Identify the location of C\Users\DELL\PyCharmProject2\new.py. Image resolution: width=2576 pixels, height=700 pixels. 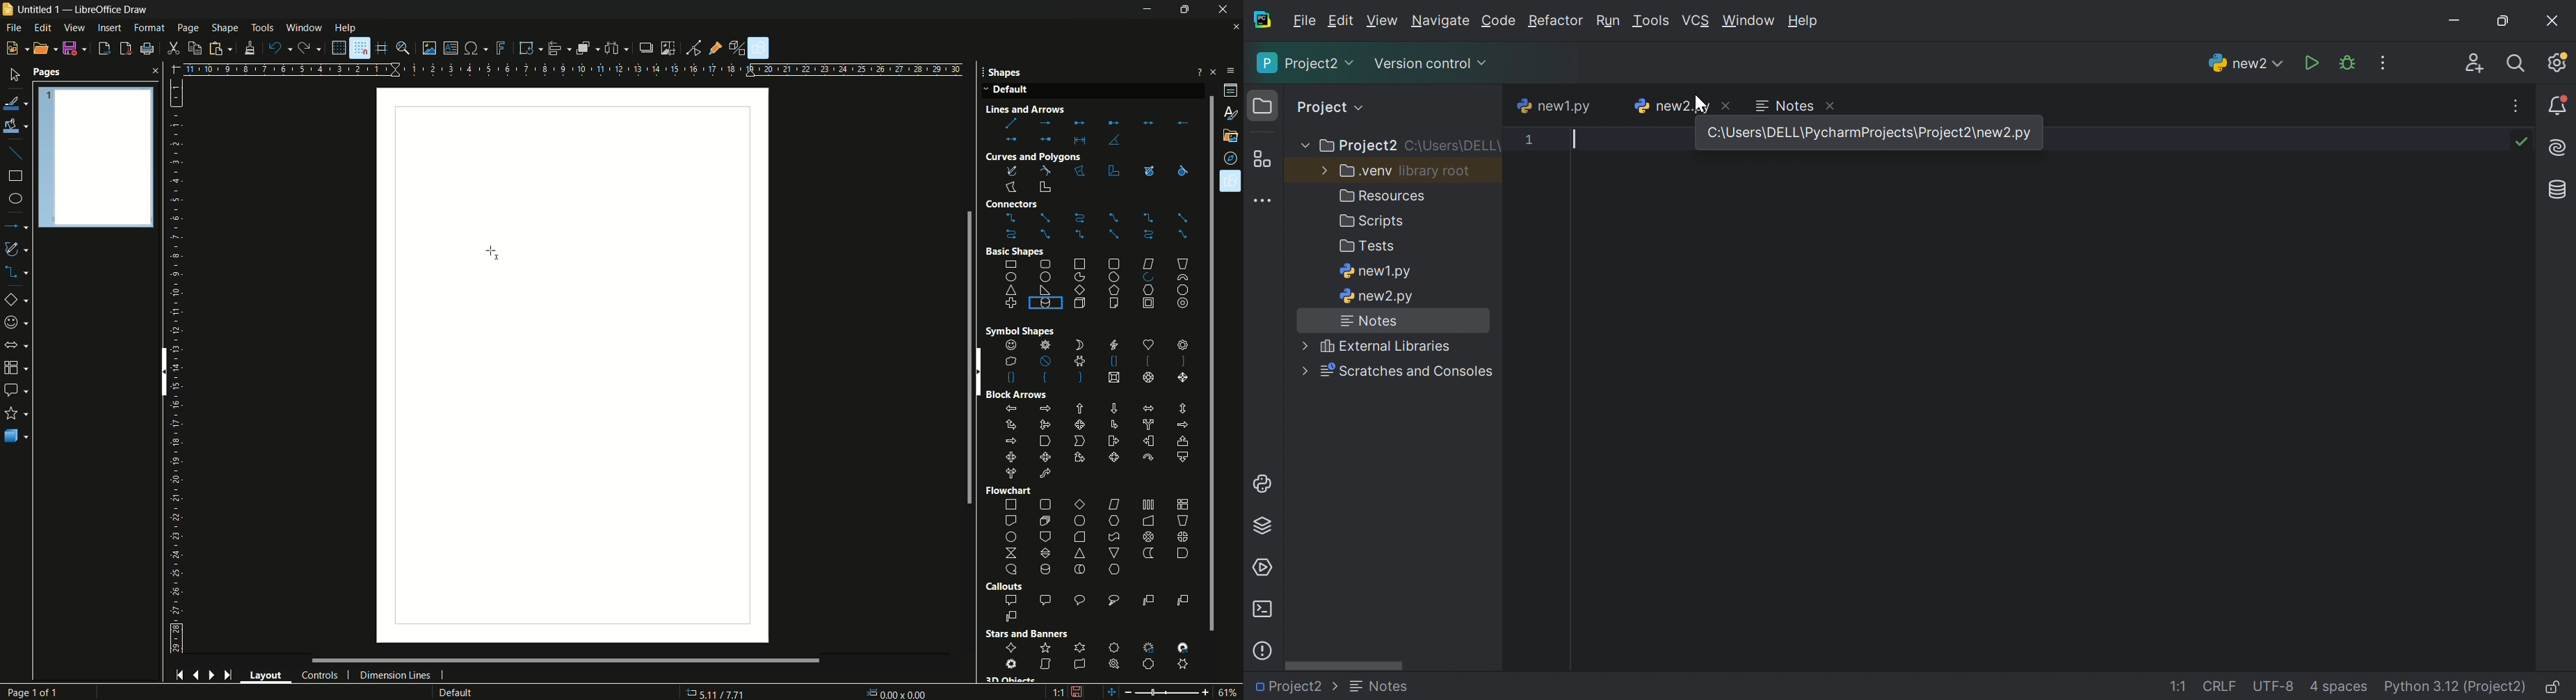
(1873, 133).